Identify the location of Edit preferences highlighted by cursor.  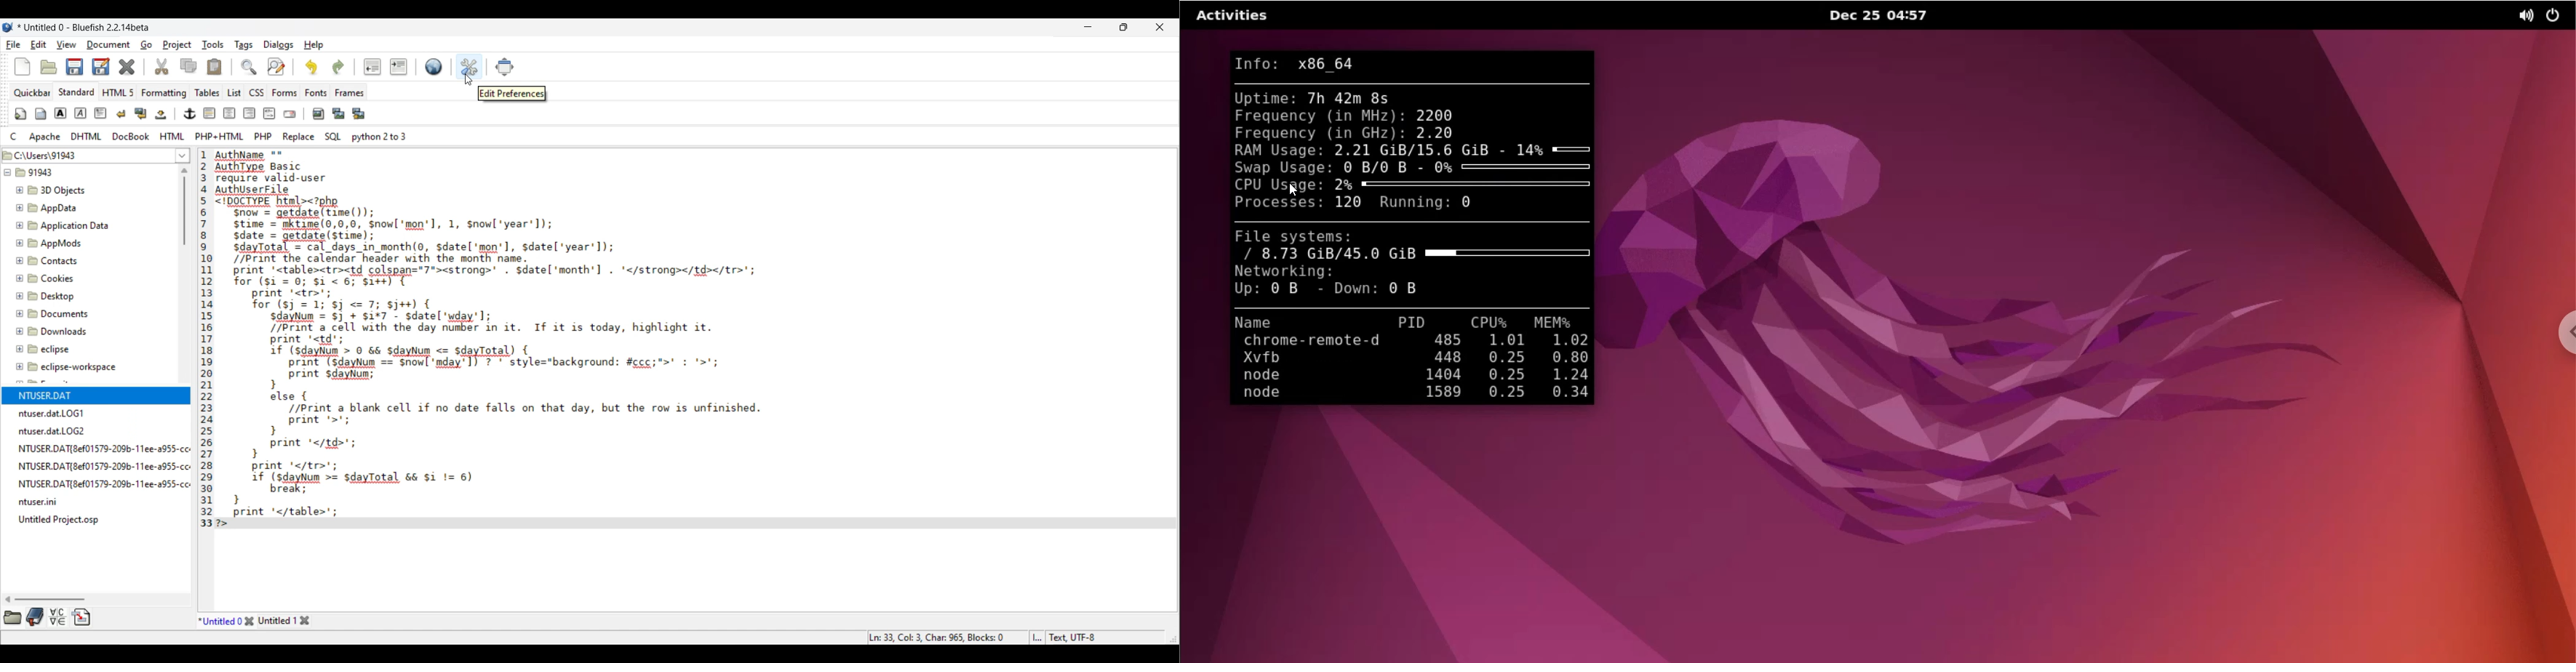
(470, 67).